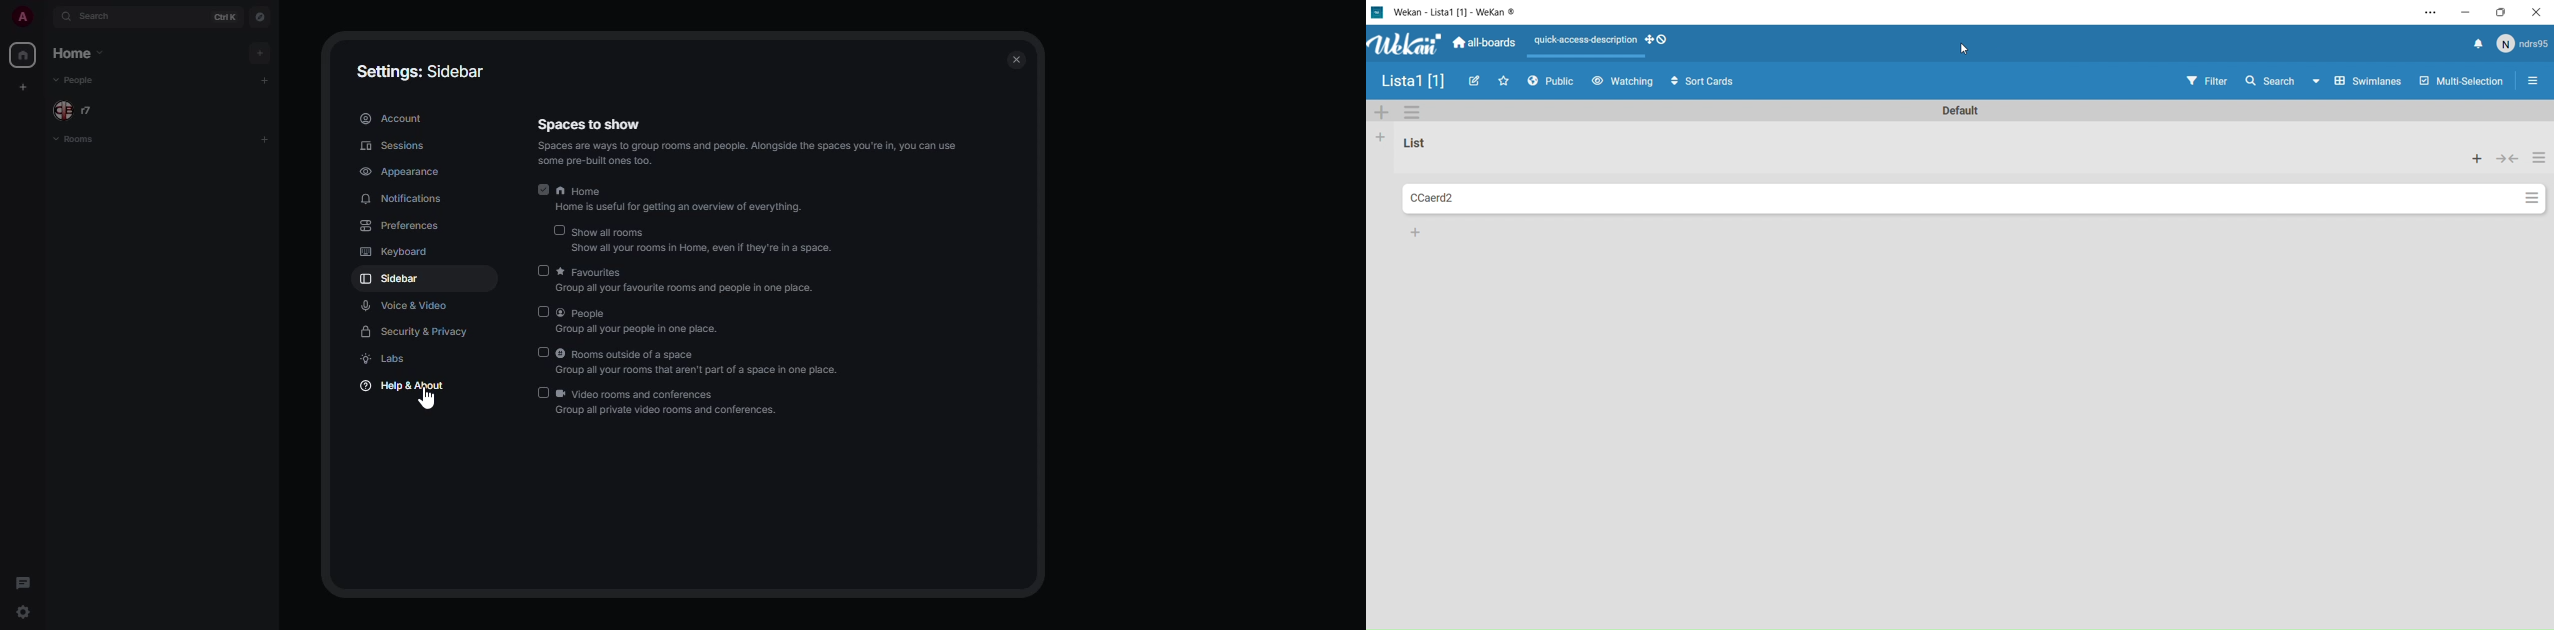 Image resolution: width=2576 pixels, height=644 pixels. I want to click on sidebar, so click(392, 278).